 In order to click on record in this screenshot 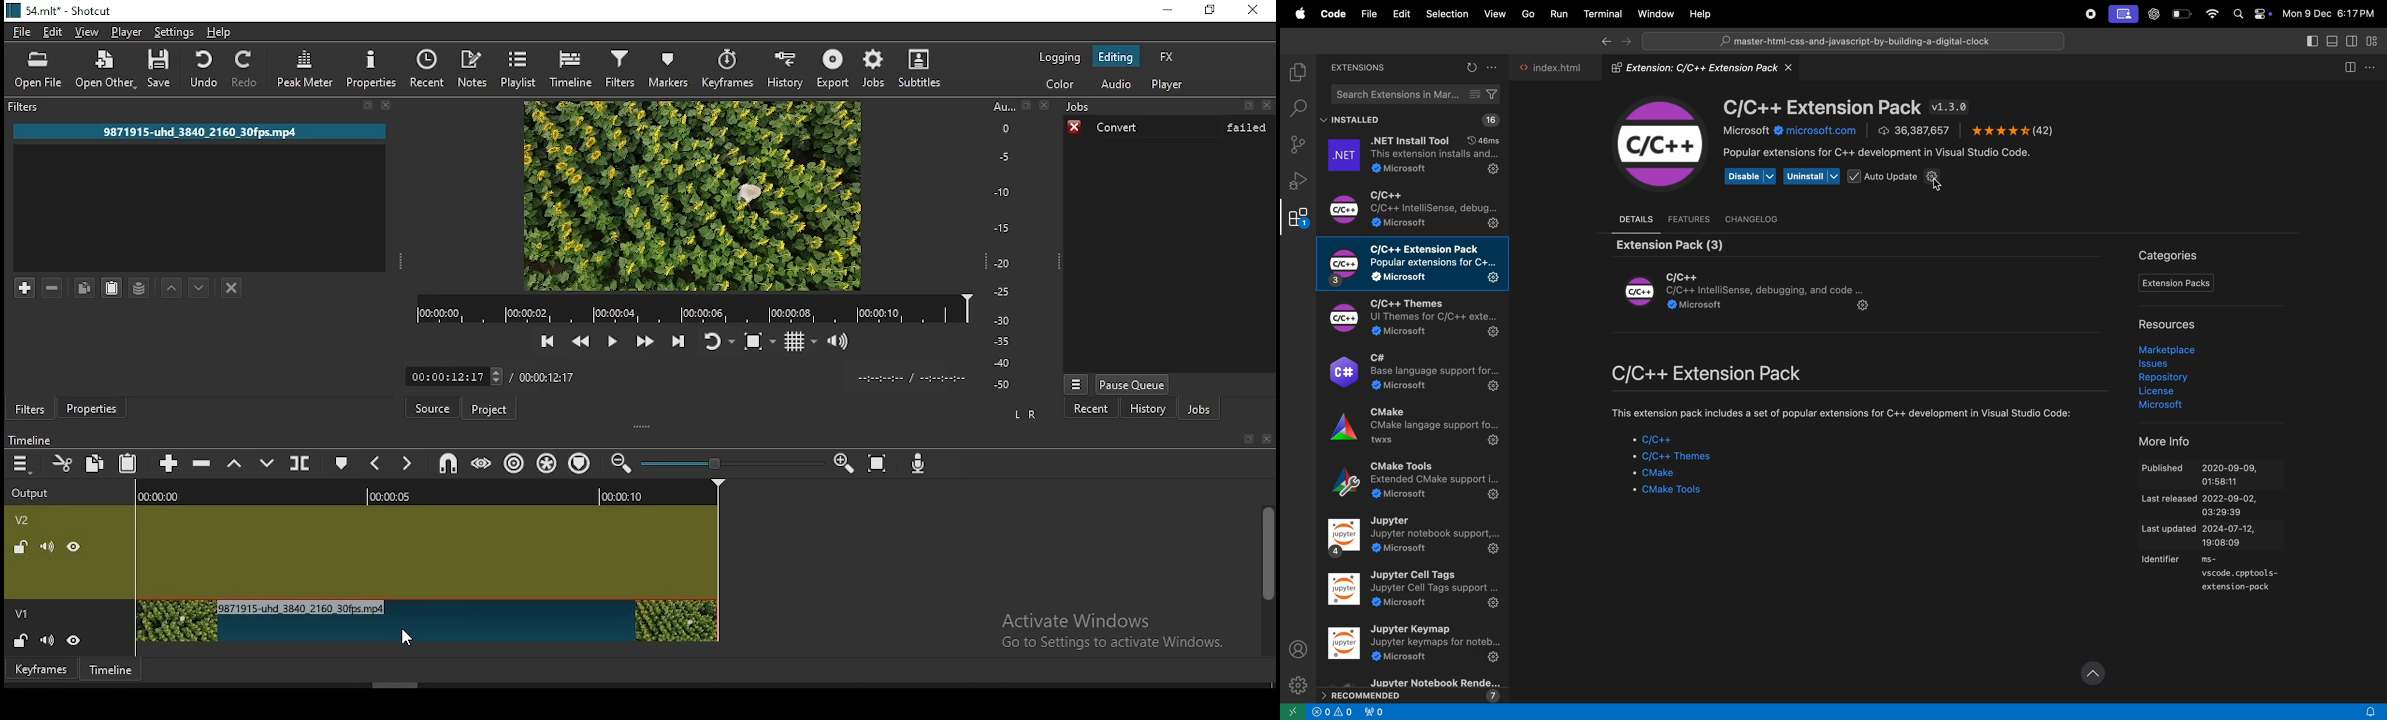, I will do `click(2085, 14)`.